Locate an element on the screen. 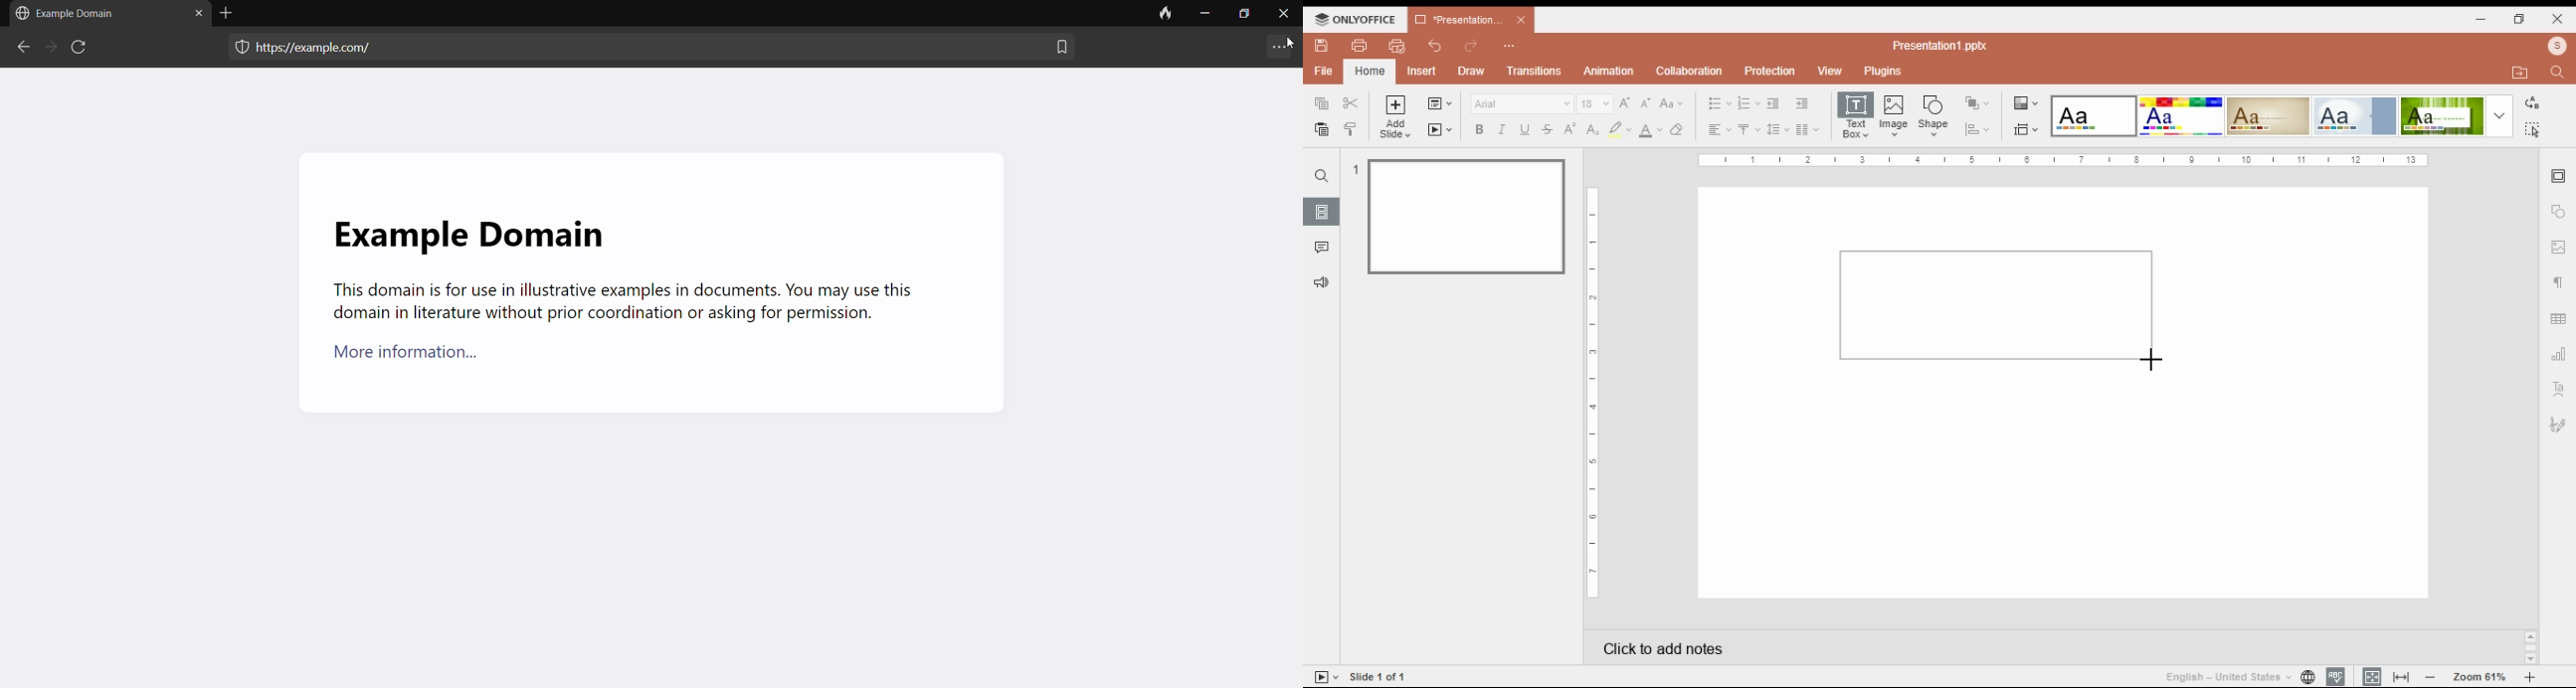 The height and width of the screenshot is (700, 2576). minimize is located at coordinates (1204, 16).